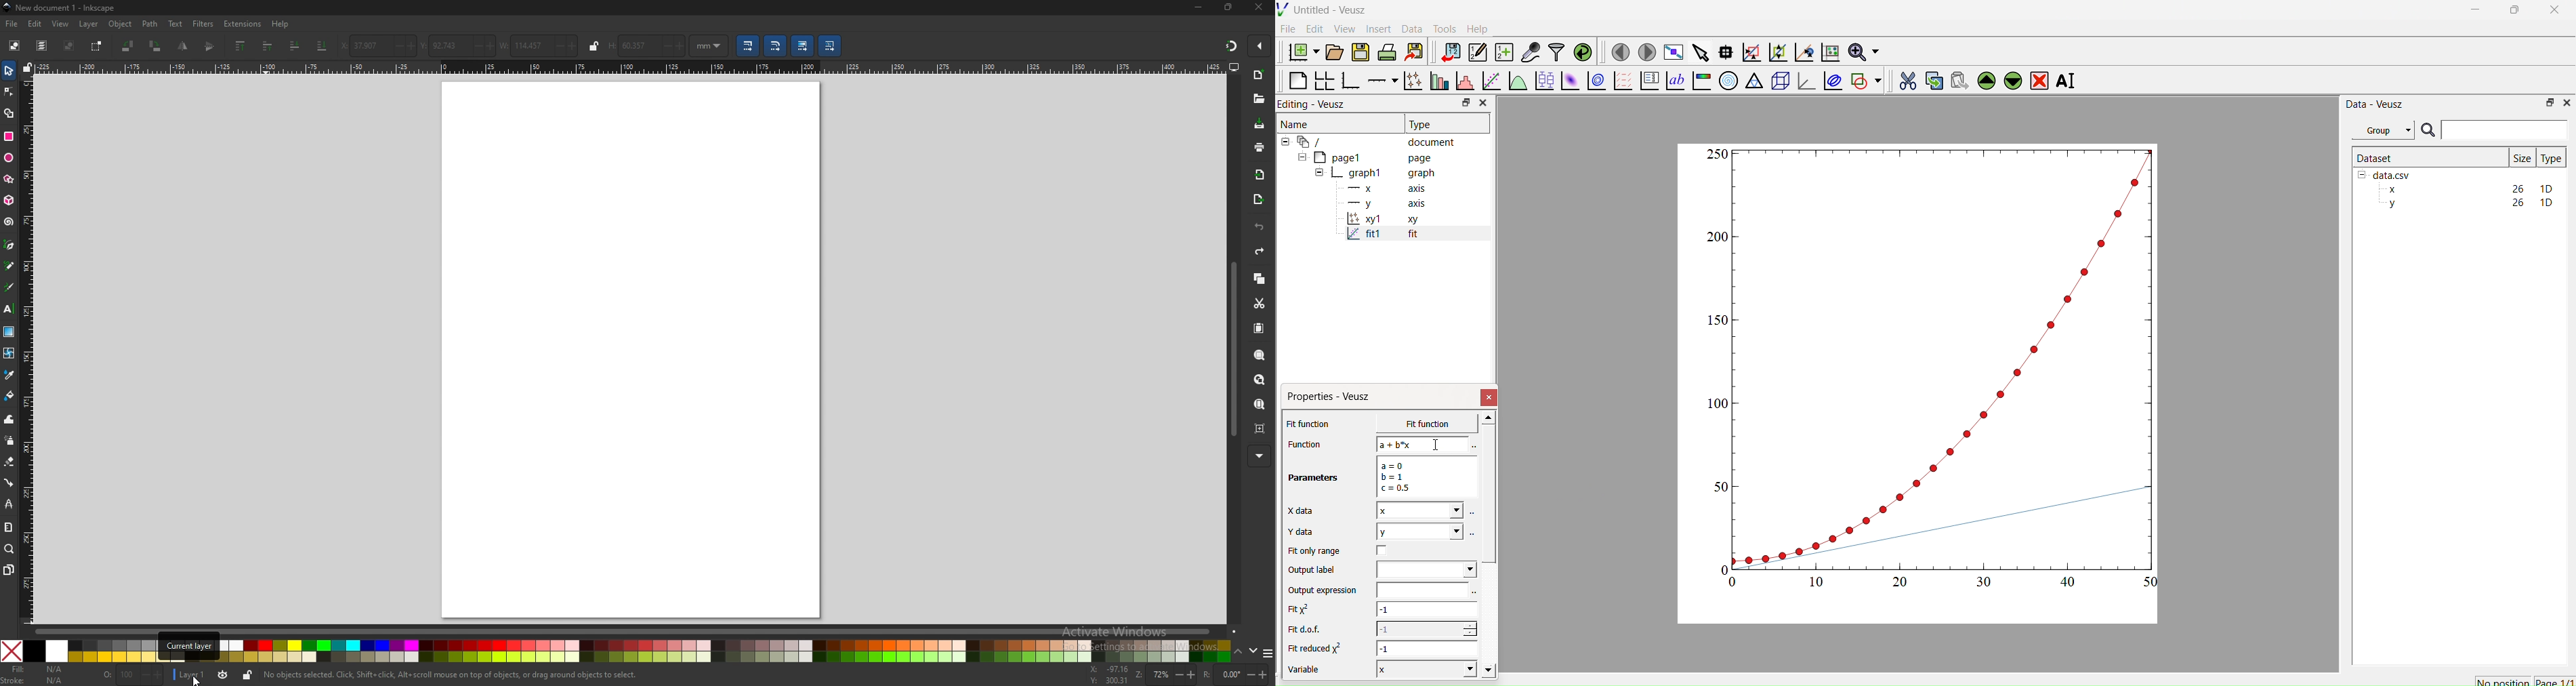 This screenshot has width=2576, height=700. Describe the element at coordinates (9, 352) in the screenshot. I see `mesh` at that location.